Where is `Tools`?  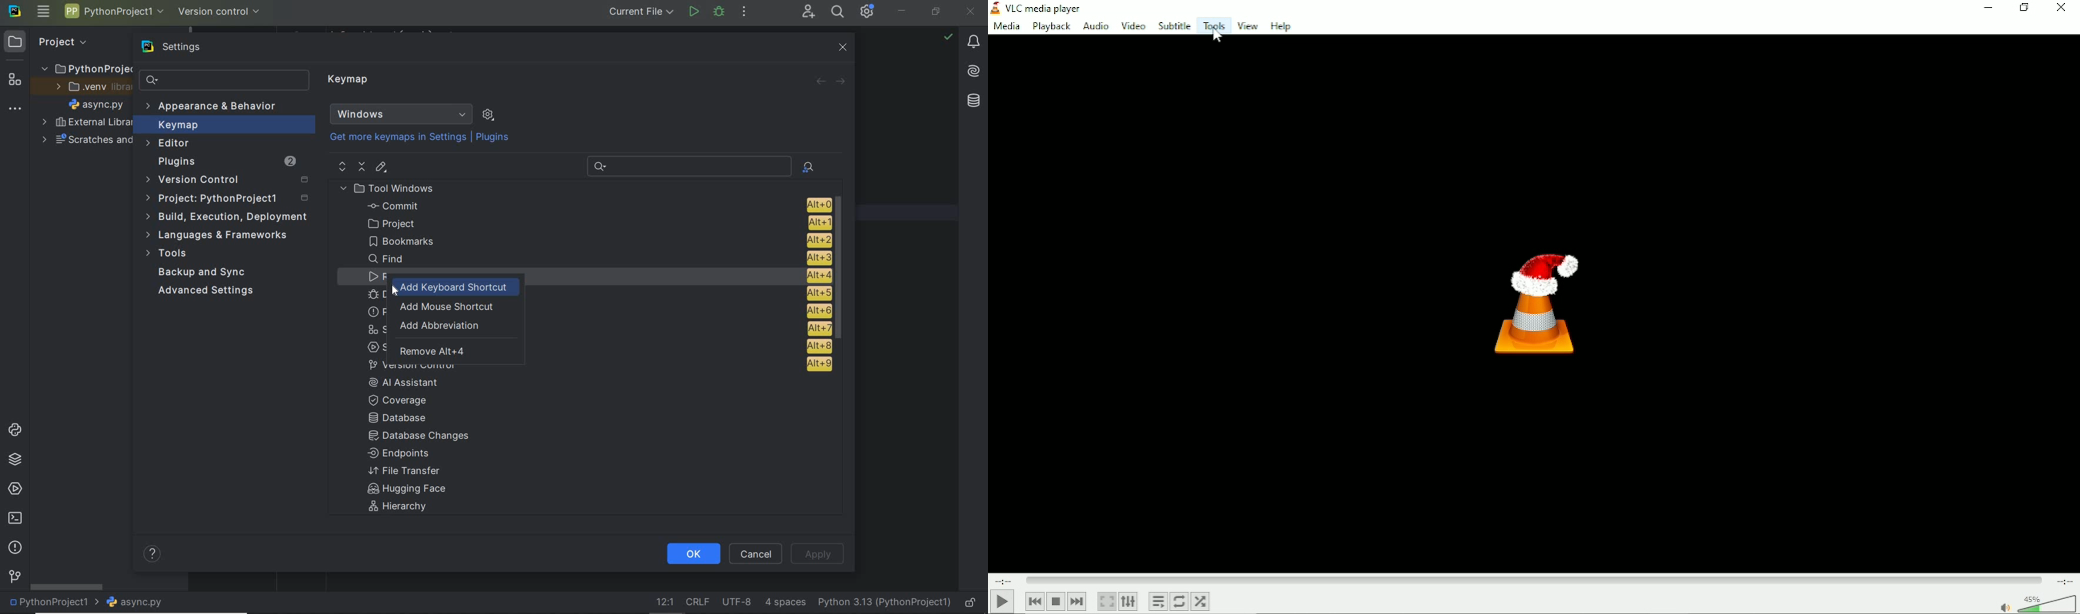
Tools is located at coordinates (169, 255).